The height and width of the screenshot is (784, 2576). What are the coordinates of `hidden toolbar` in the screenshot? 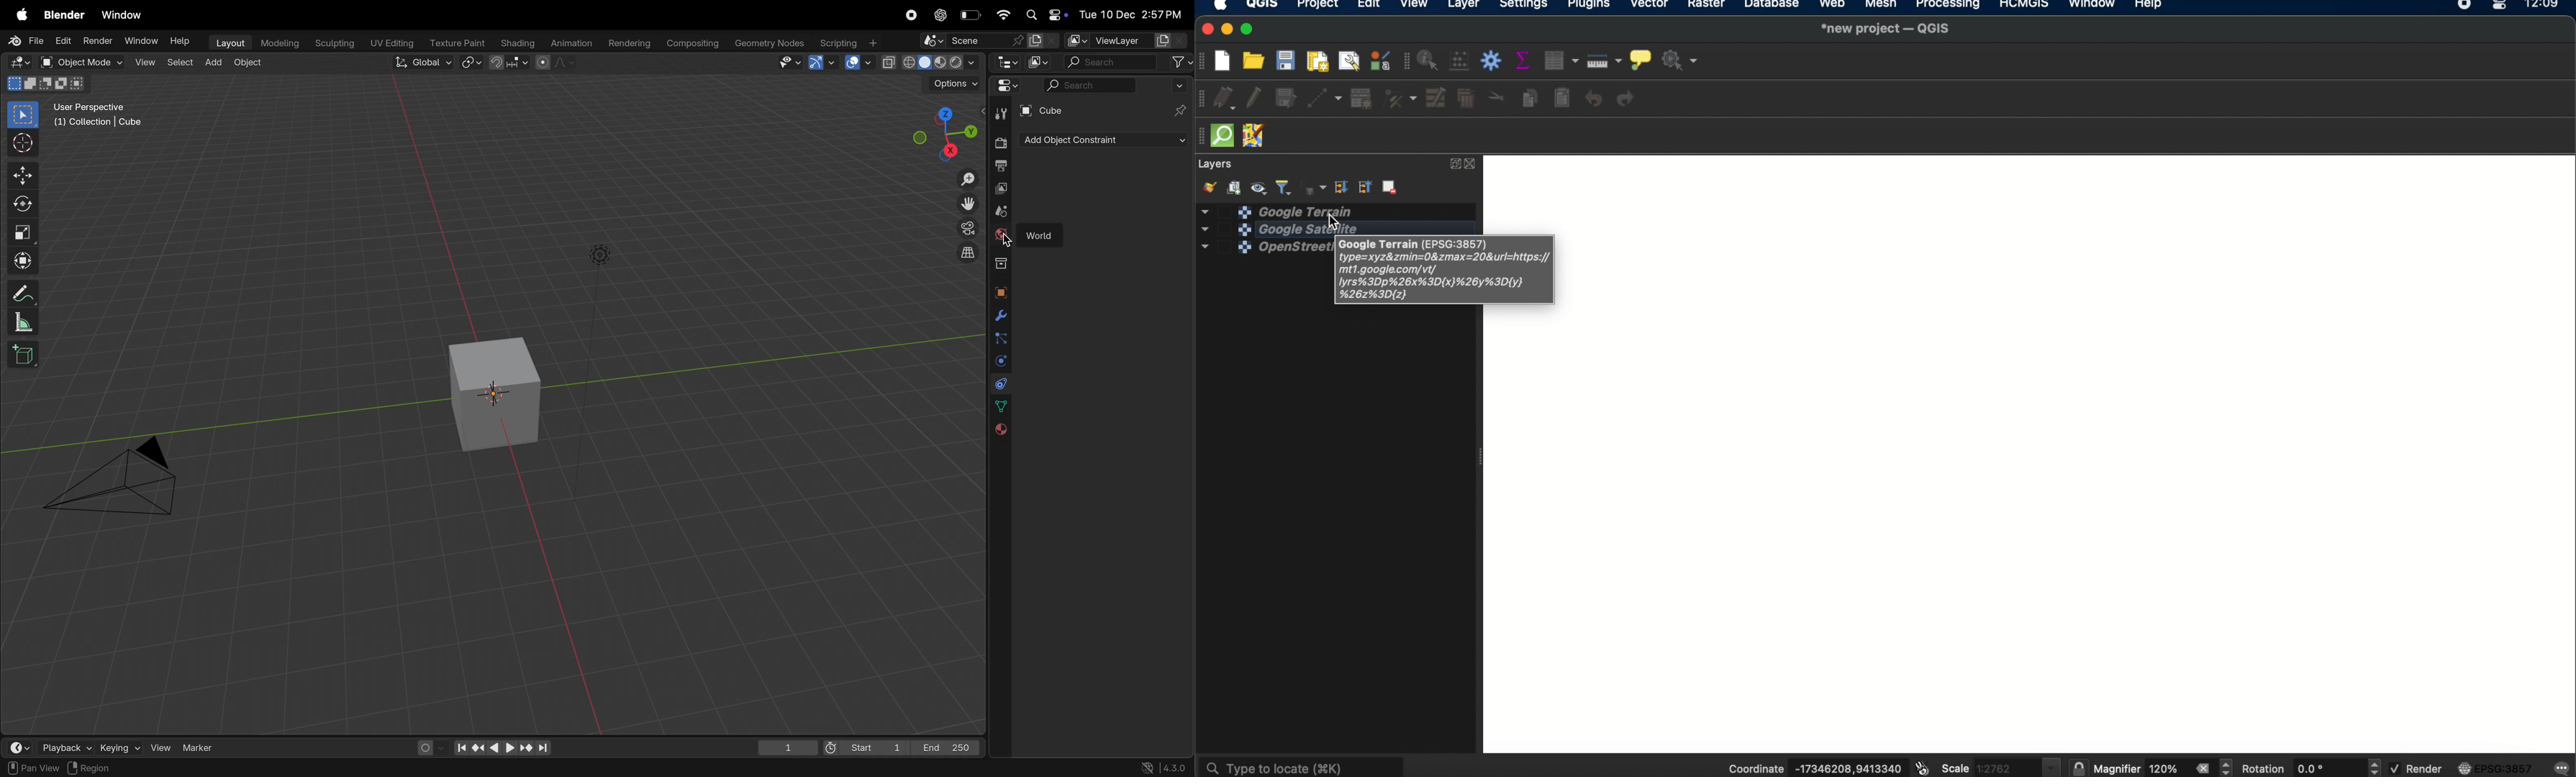 It's located at (1203, 136).